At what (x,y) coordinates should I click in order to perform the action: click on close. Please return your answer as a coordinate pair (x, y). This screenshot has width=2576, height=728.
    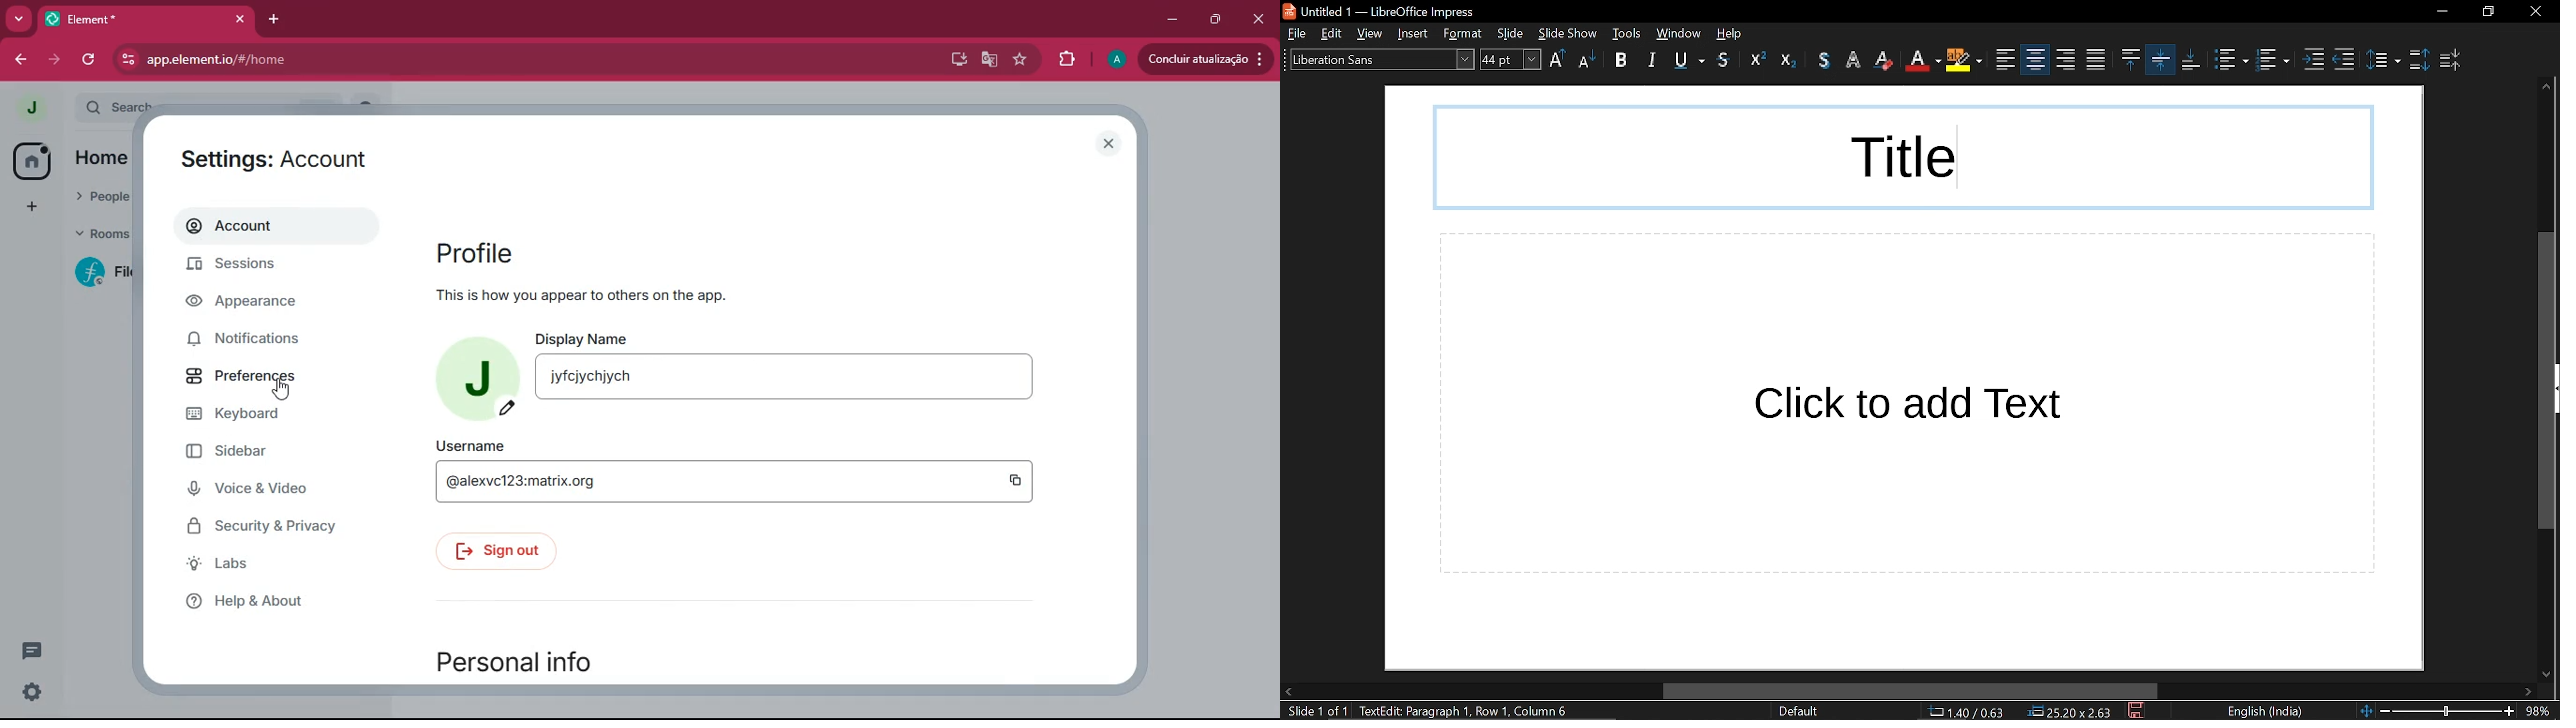
    Looking at the image, I should click on (2535, 12).